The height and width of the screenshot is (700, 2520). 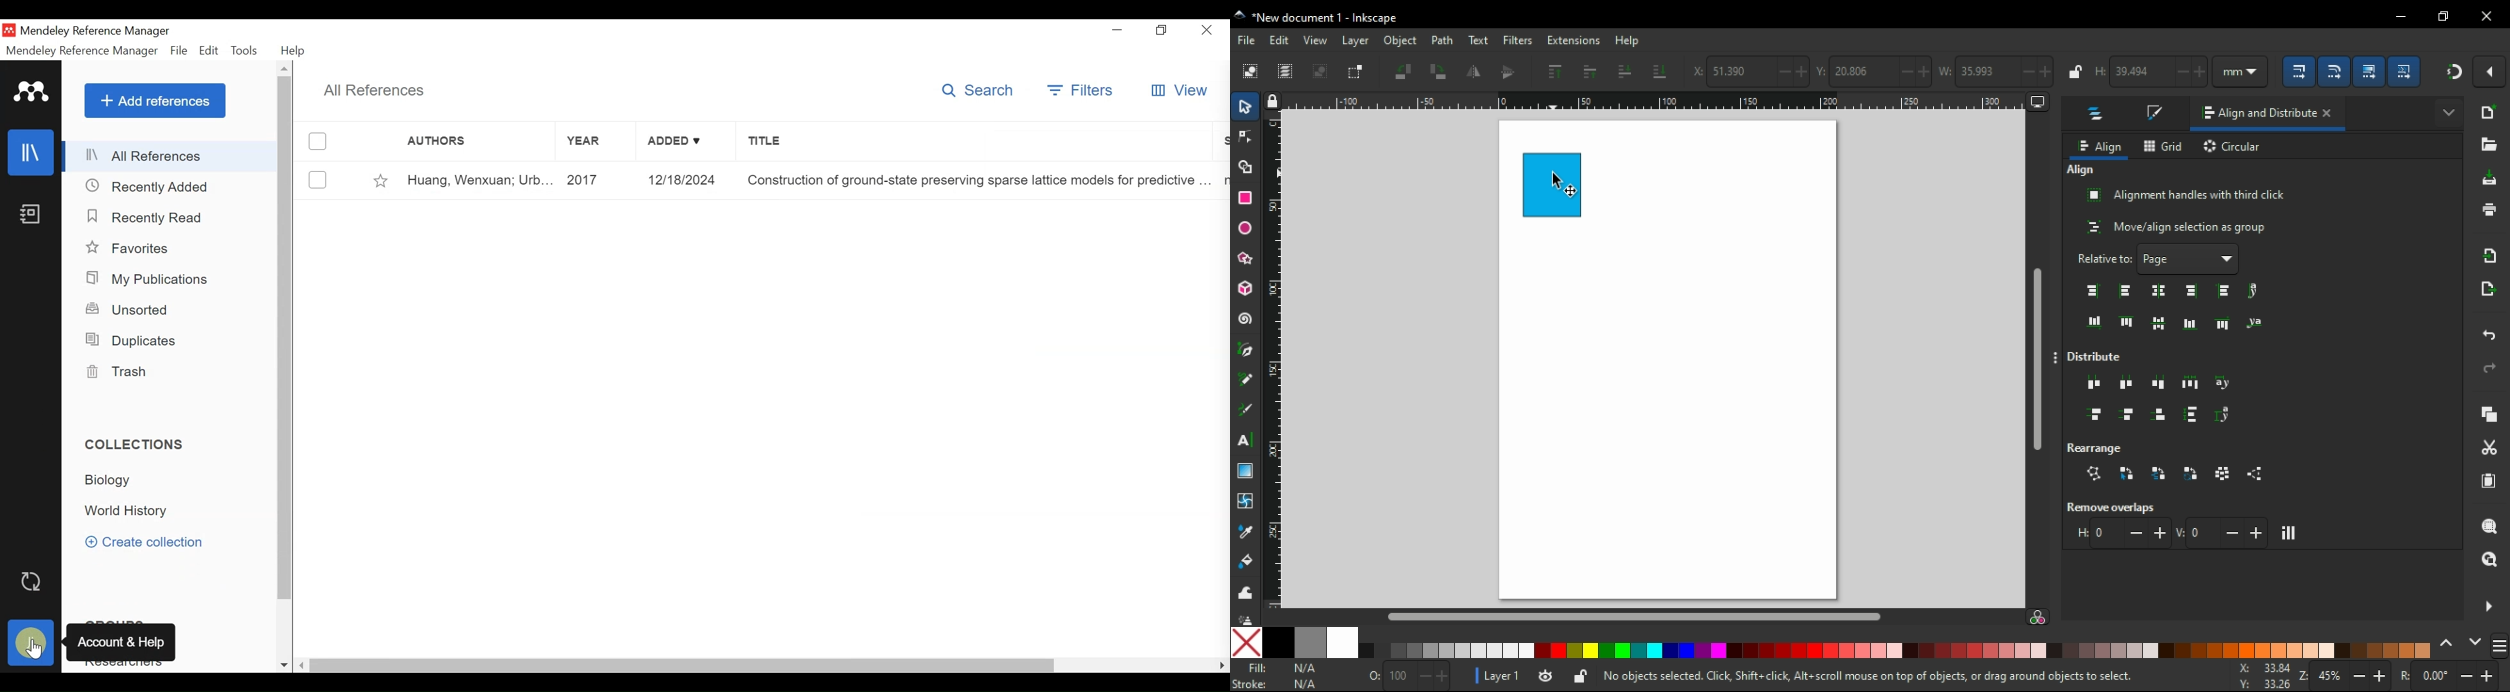 What do you see at coordinates (2488, 144) in the screenshot?
I see `open file dialogue` at bounding box center [2488, 144].